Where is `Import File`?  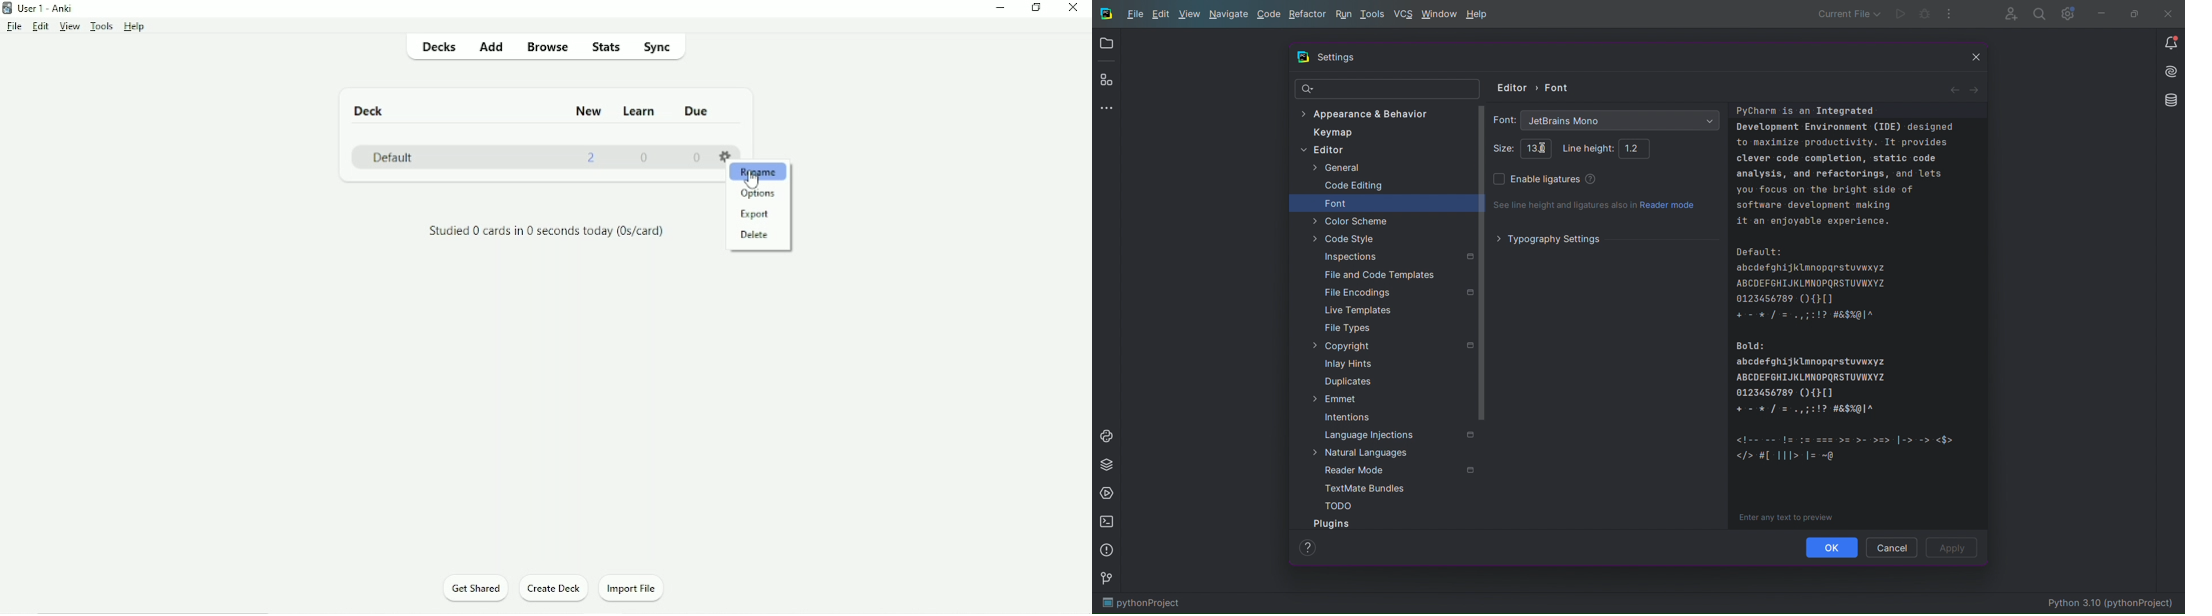
Import File is located at coordinates (640, 588).